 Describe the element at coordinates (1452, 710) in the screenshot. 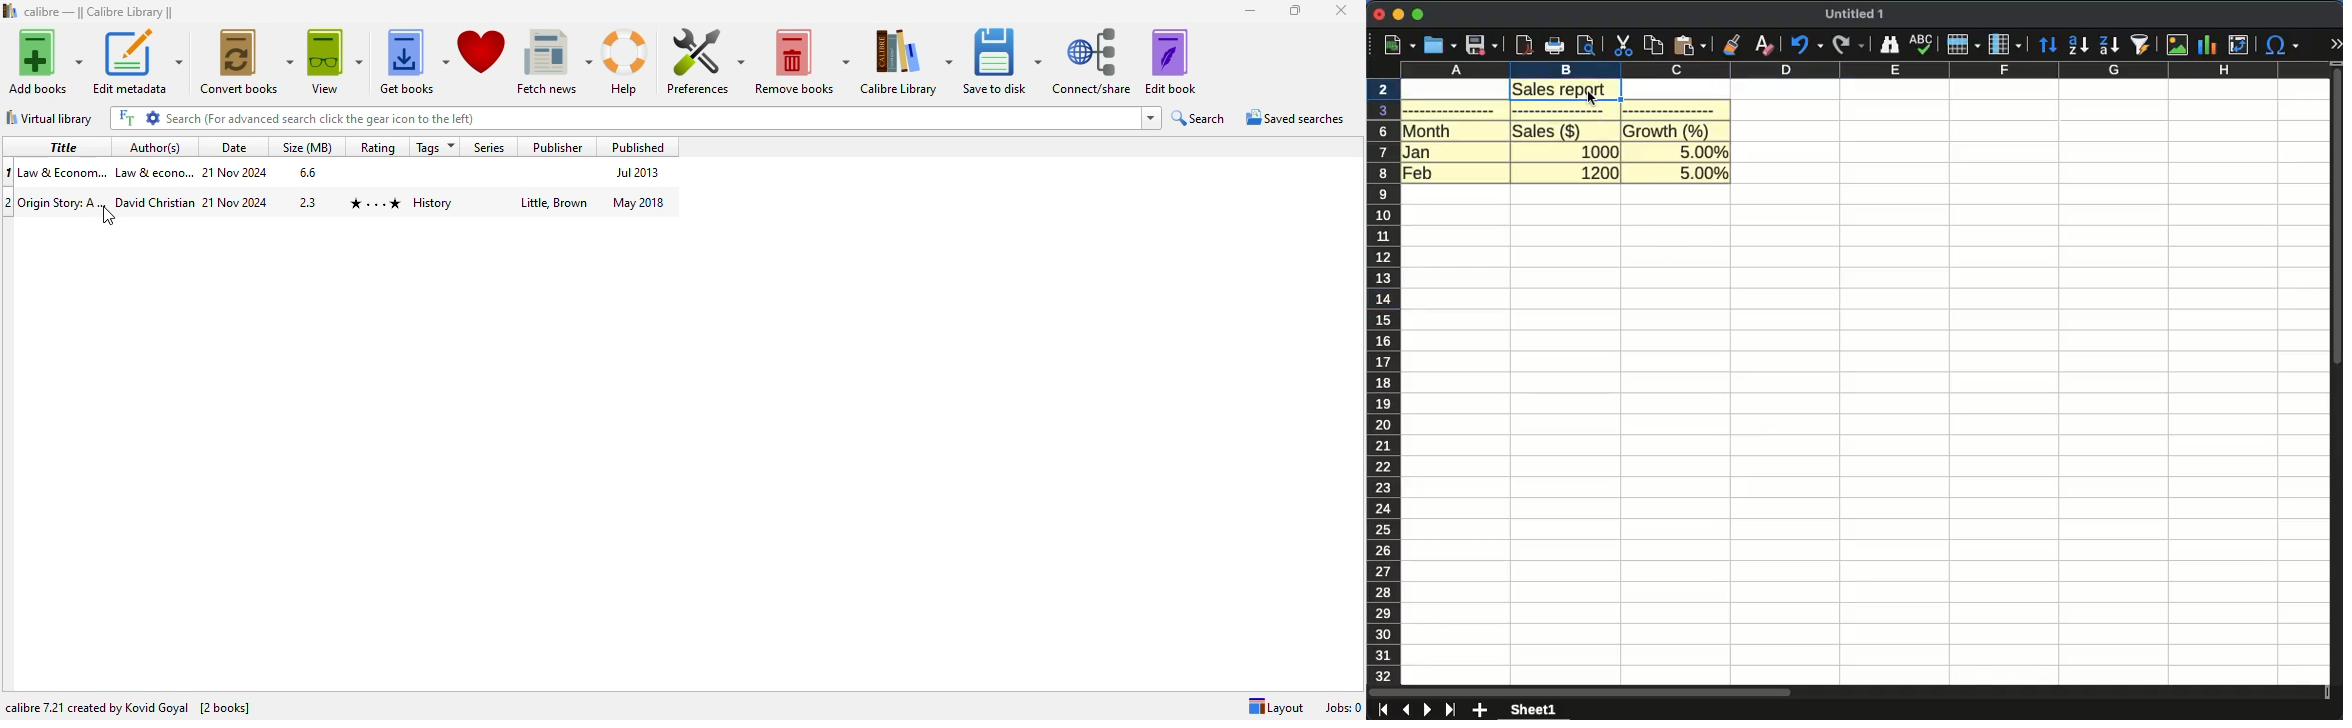

I see `last sheet` at that location.